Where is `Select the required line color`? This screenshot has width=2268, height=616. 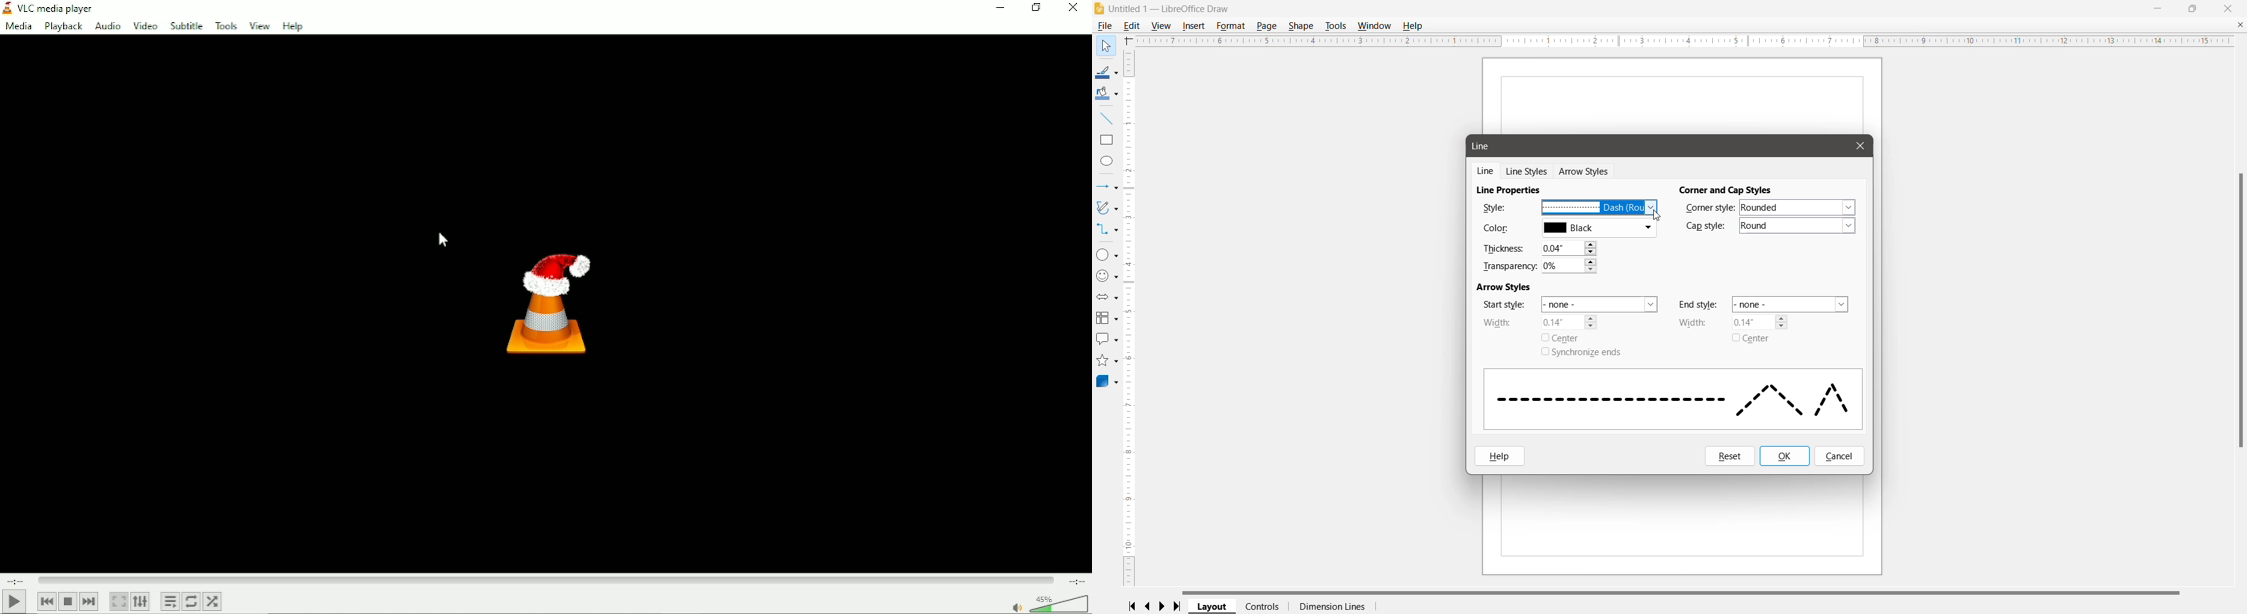 Select the required line color is located at coordinates (1599, 228).